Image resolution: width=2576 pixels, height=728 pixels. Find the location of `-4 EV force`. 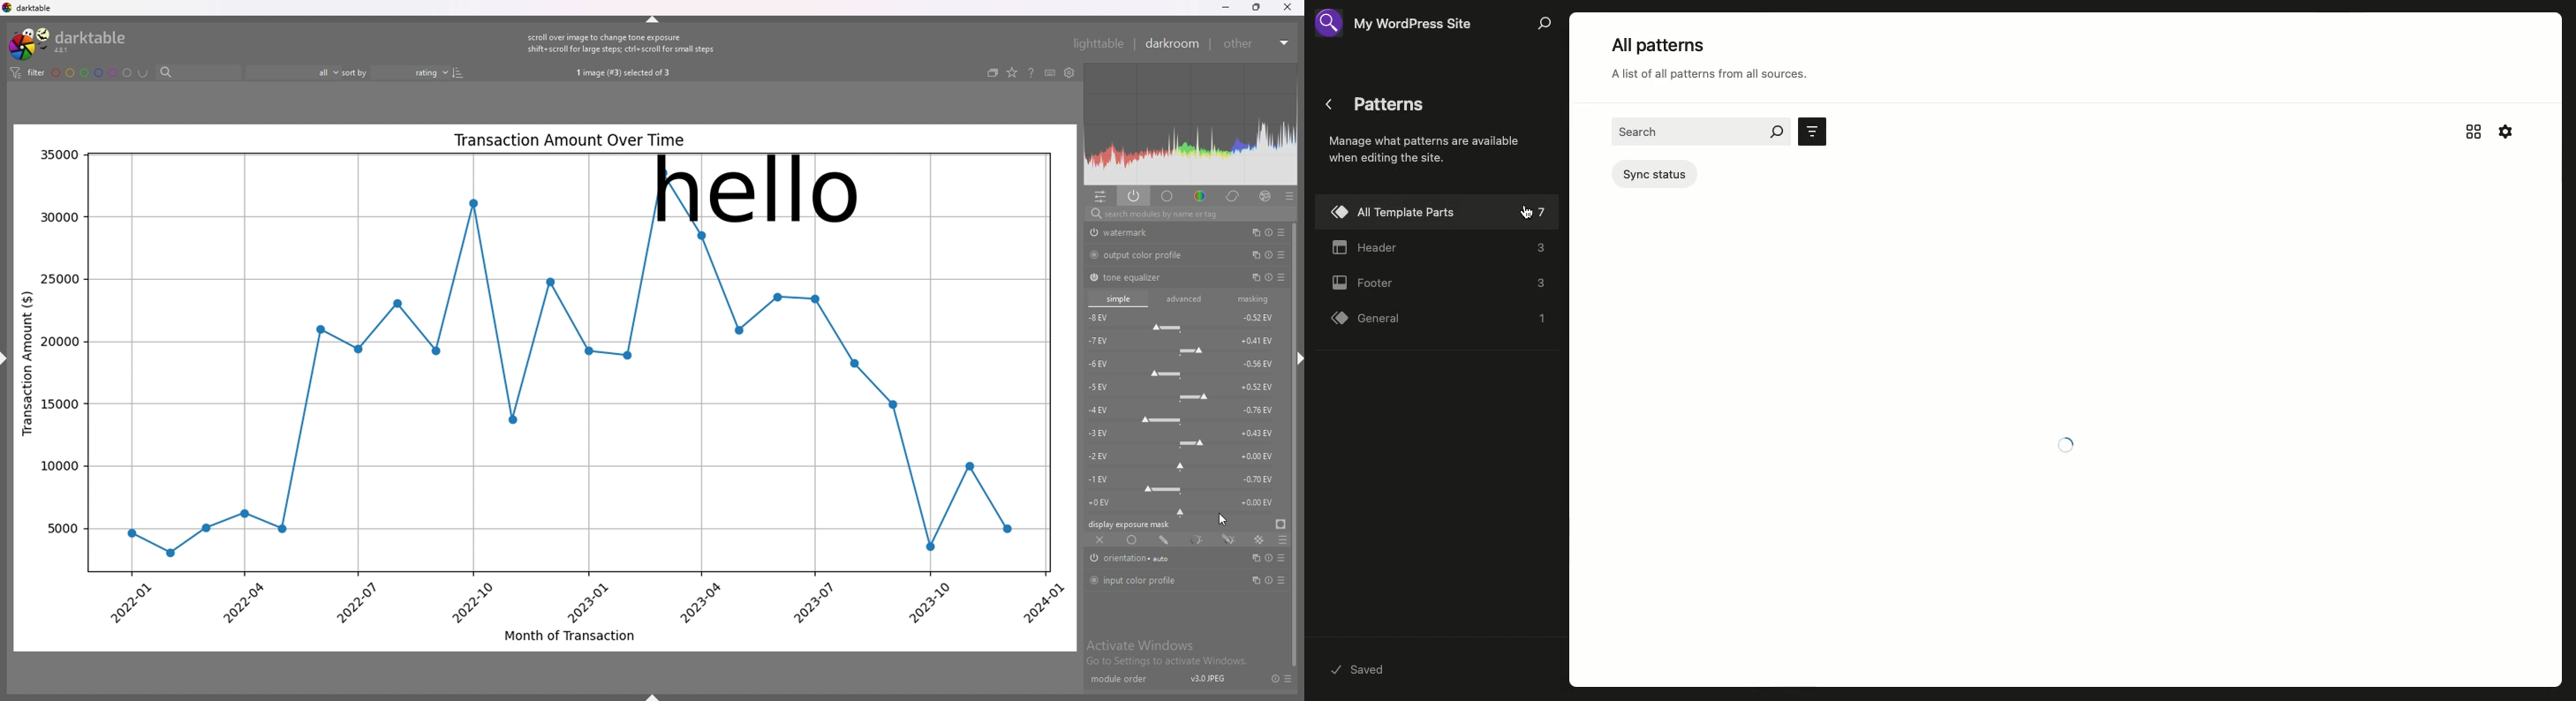

-4 EV force is located at coordinates (1184, 414).